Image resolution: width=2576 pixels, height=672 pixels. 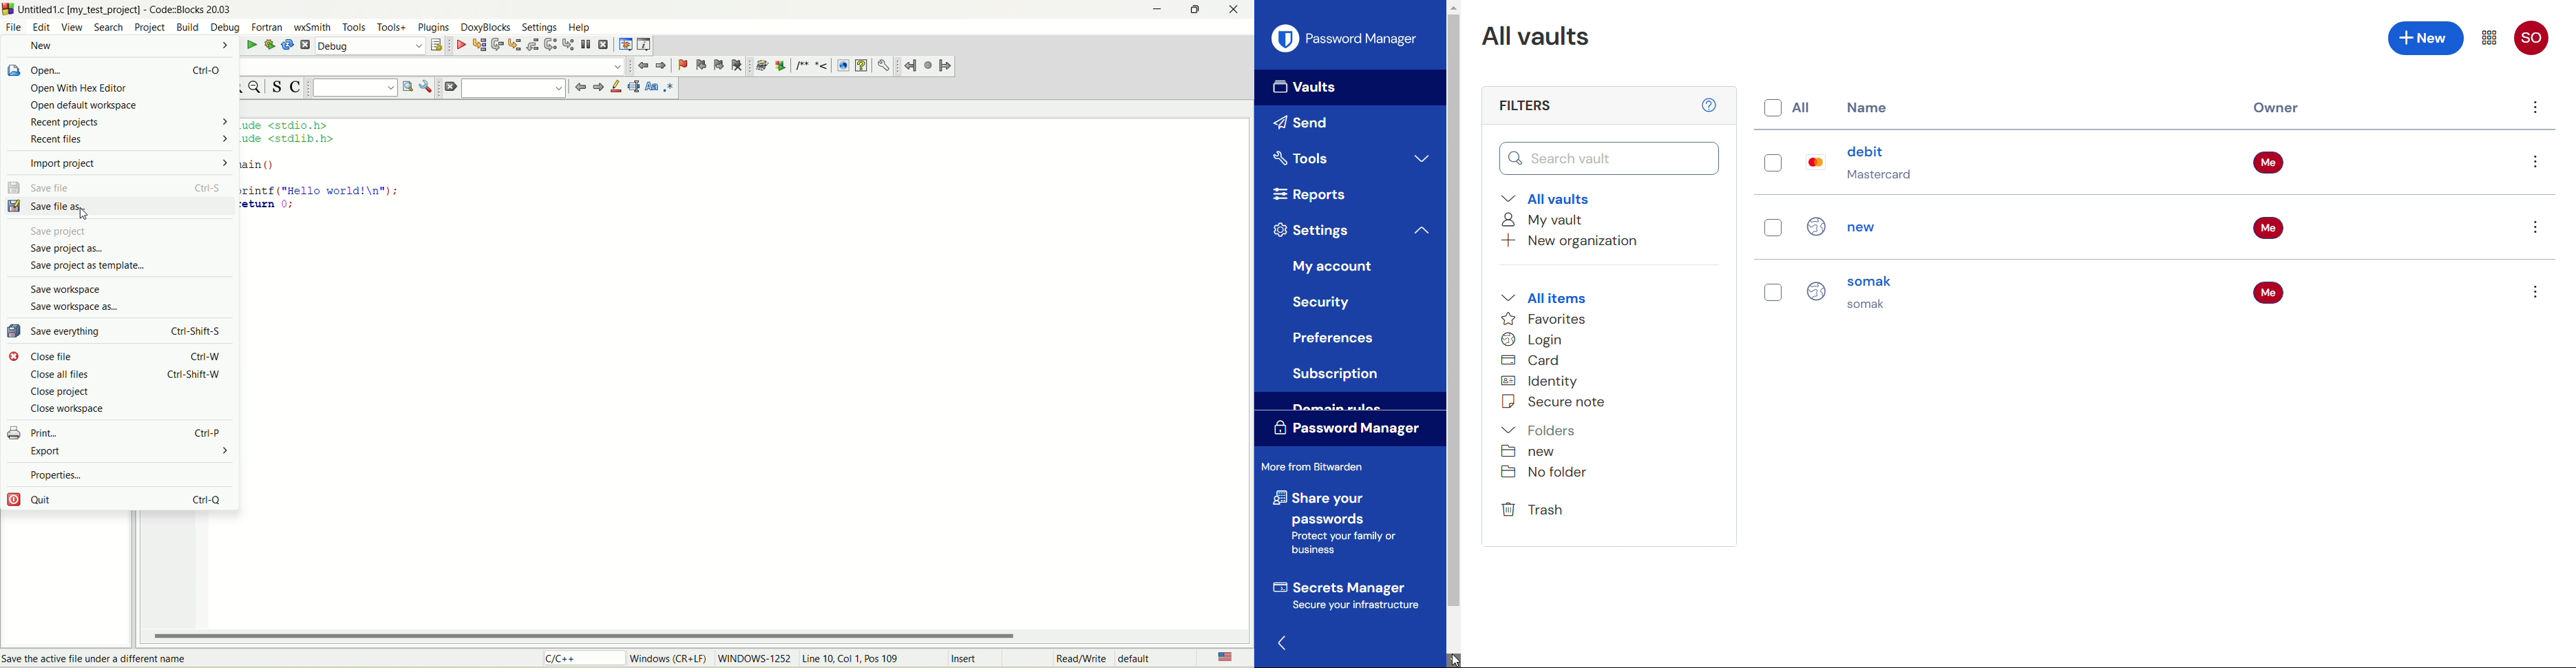 I want to click on send , so click(x=1349, y=121).